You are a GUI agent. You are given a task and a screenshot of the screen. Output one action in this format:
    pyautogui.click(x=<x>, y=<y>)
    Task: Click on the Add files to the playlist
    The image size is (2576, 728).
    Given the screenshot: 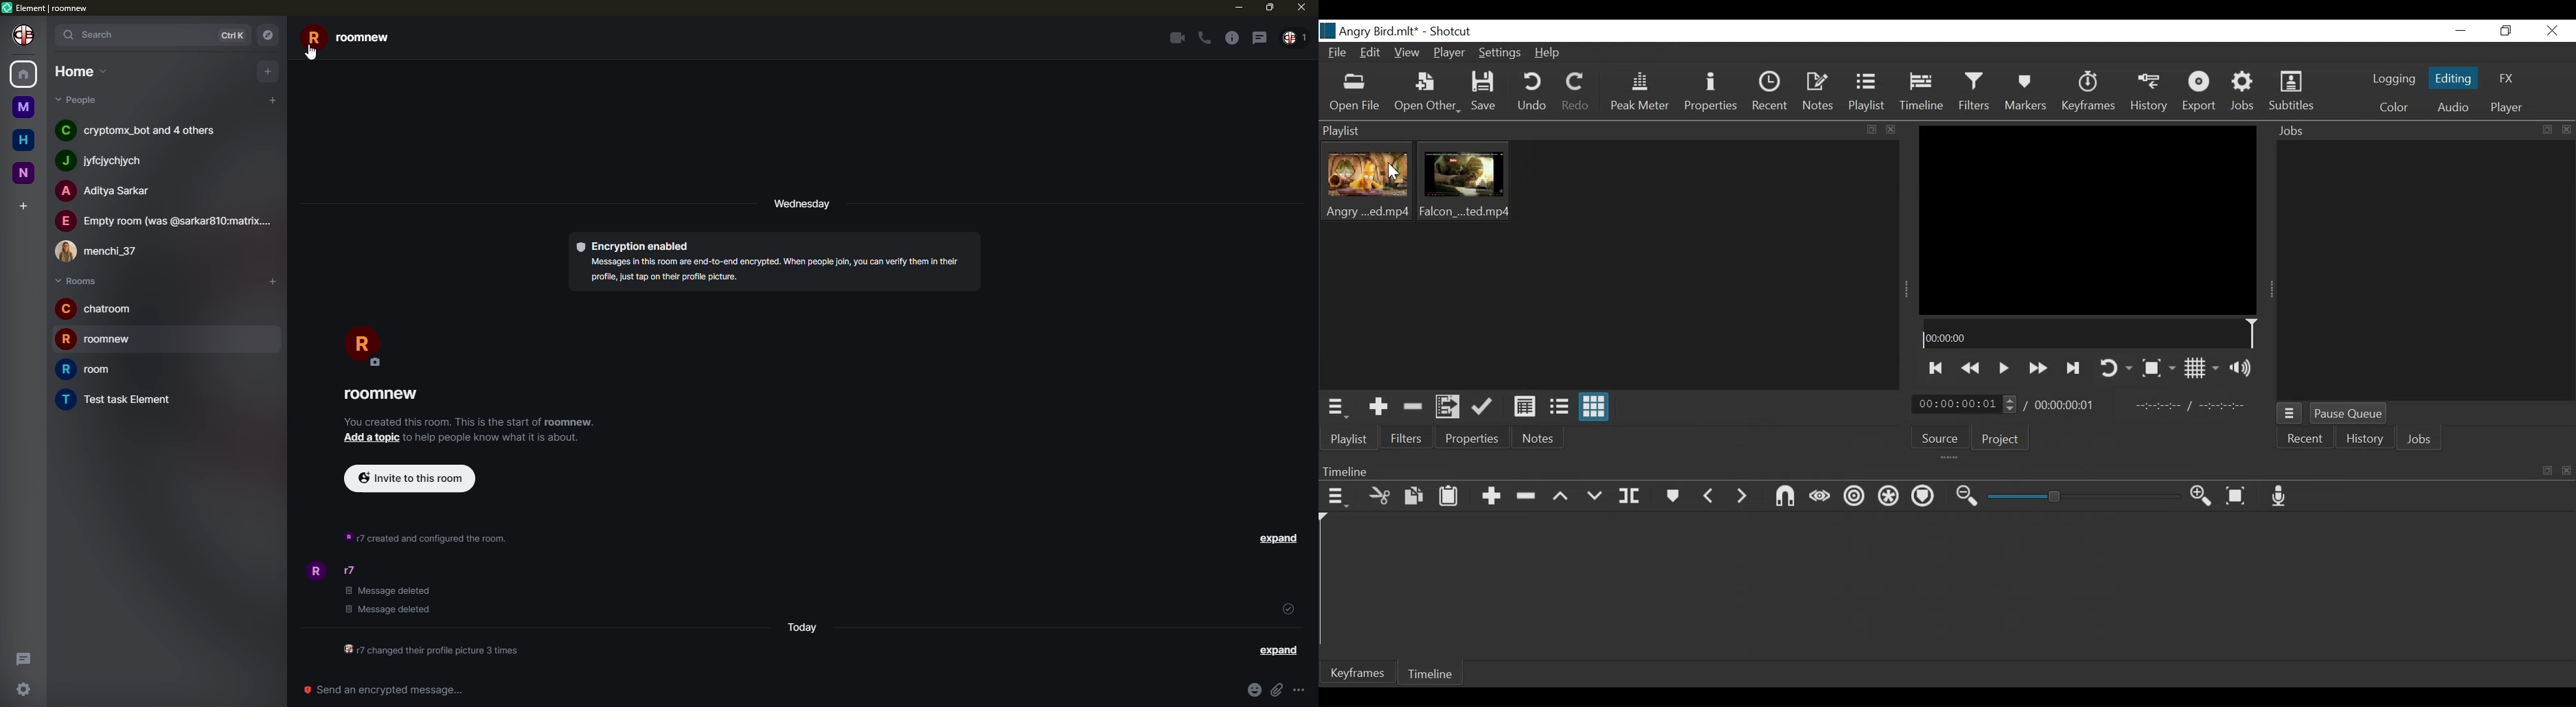 What is the action you would take?
    pyautogui.click(x=1449, y=407)
    